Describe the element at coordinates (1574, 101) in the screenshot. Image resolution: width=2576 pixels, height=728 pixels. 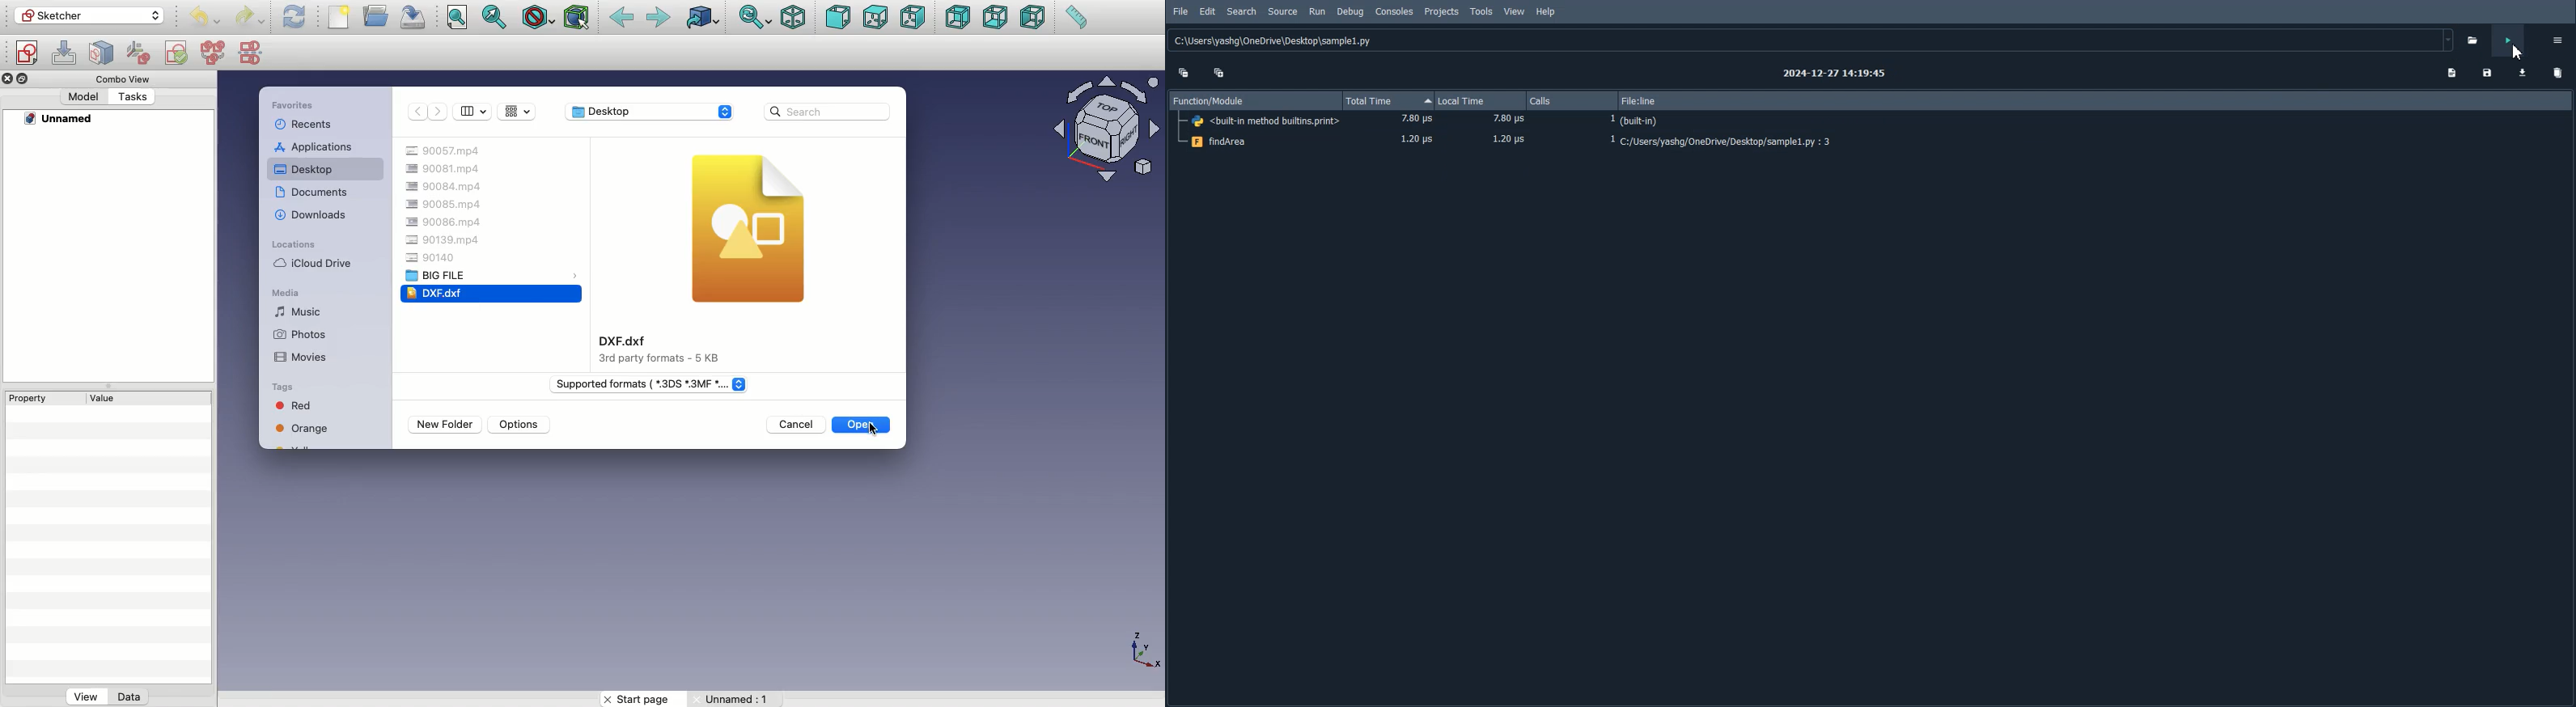
I see `Calls` at that location.